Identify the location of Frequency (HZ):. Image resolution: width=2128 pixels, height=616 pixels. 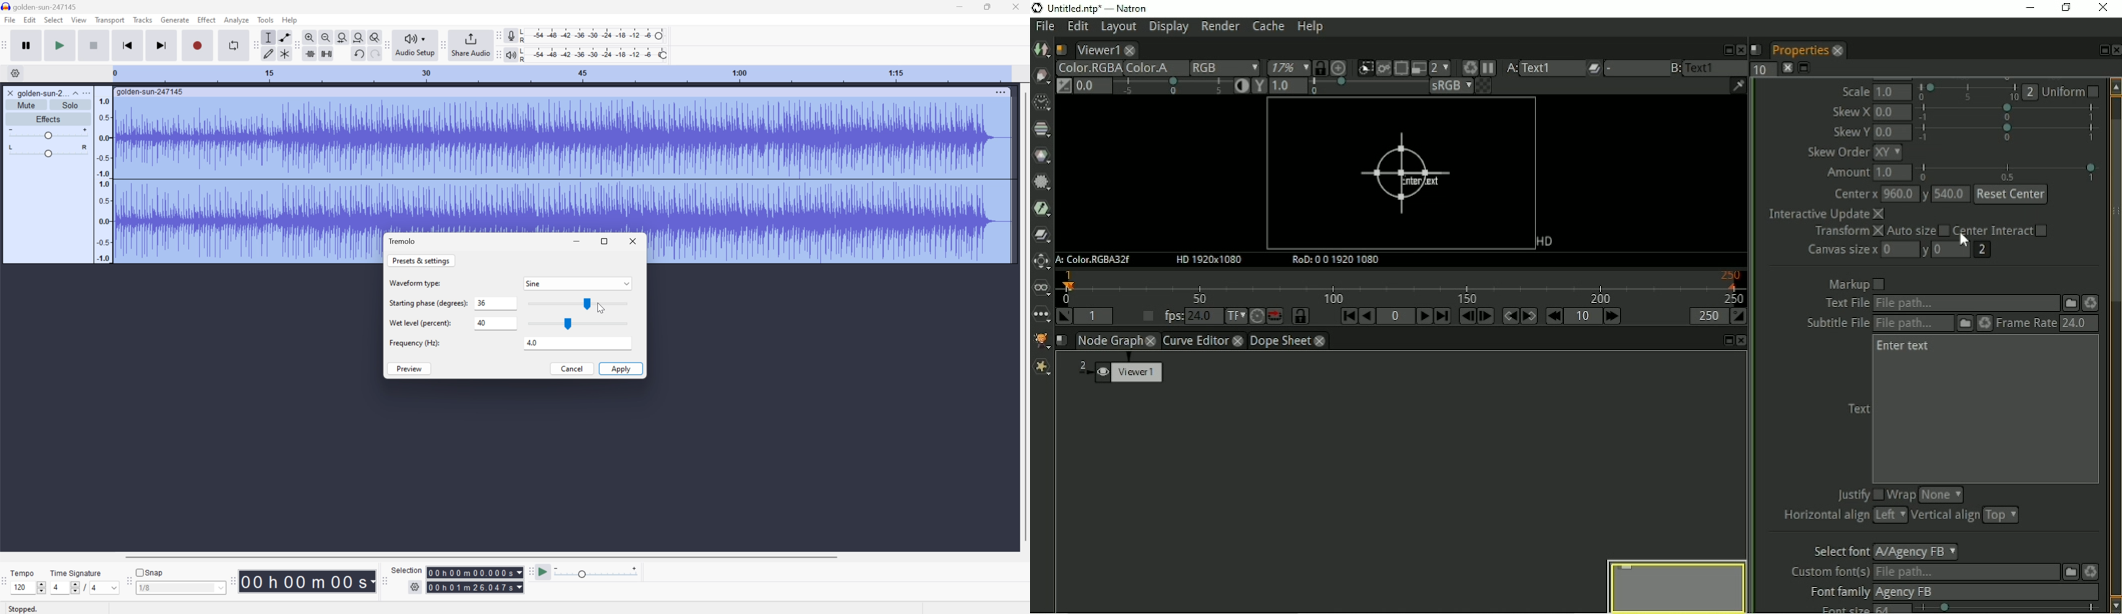
(415, 343).